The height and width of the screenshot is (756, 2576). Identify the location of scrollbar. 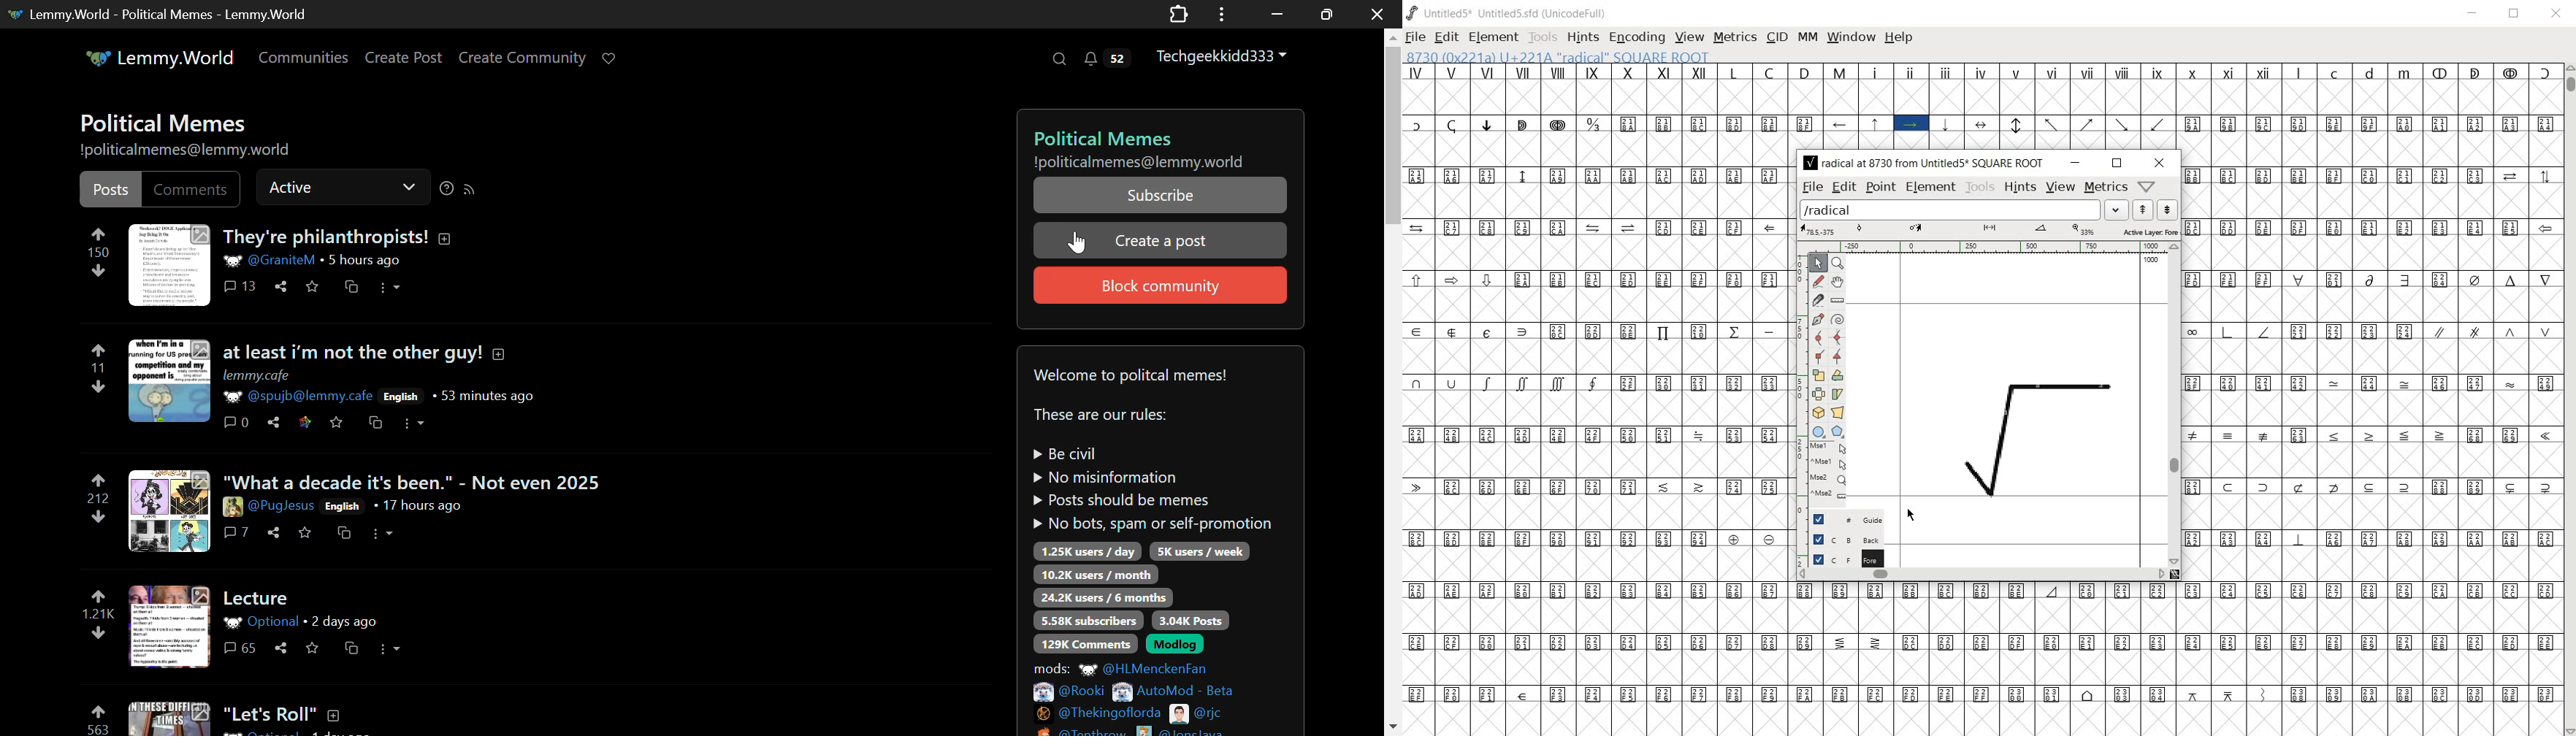
(1982, 575).